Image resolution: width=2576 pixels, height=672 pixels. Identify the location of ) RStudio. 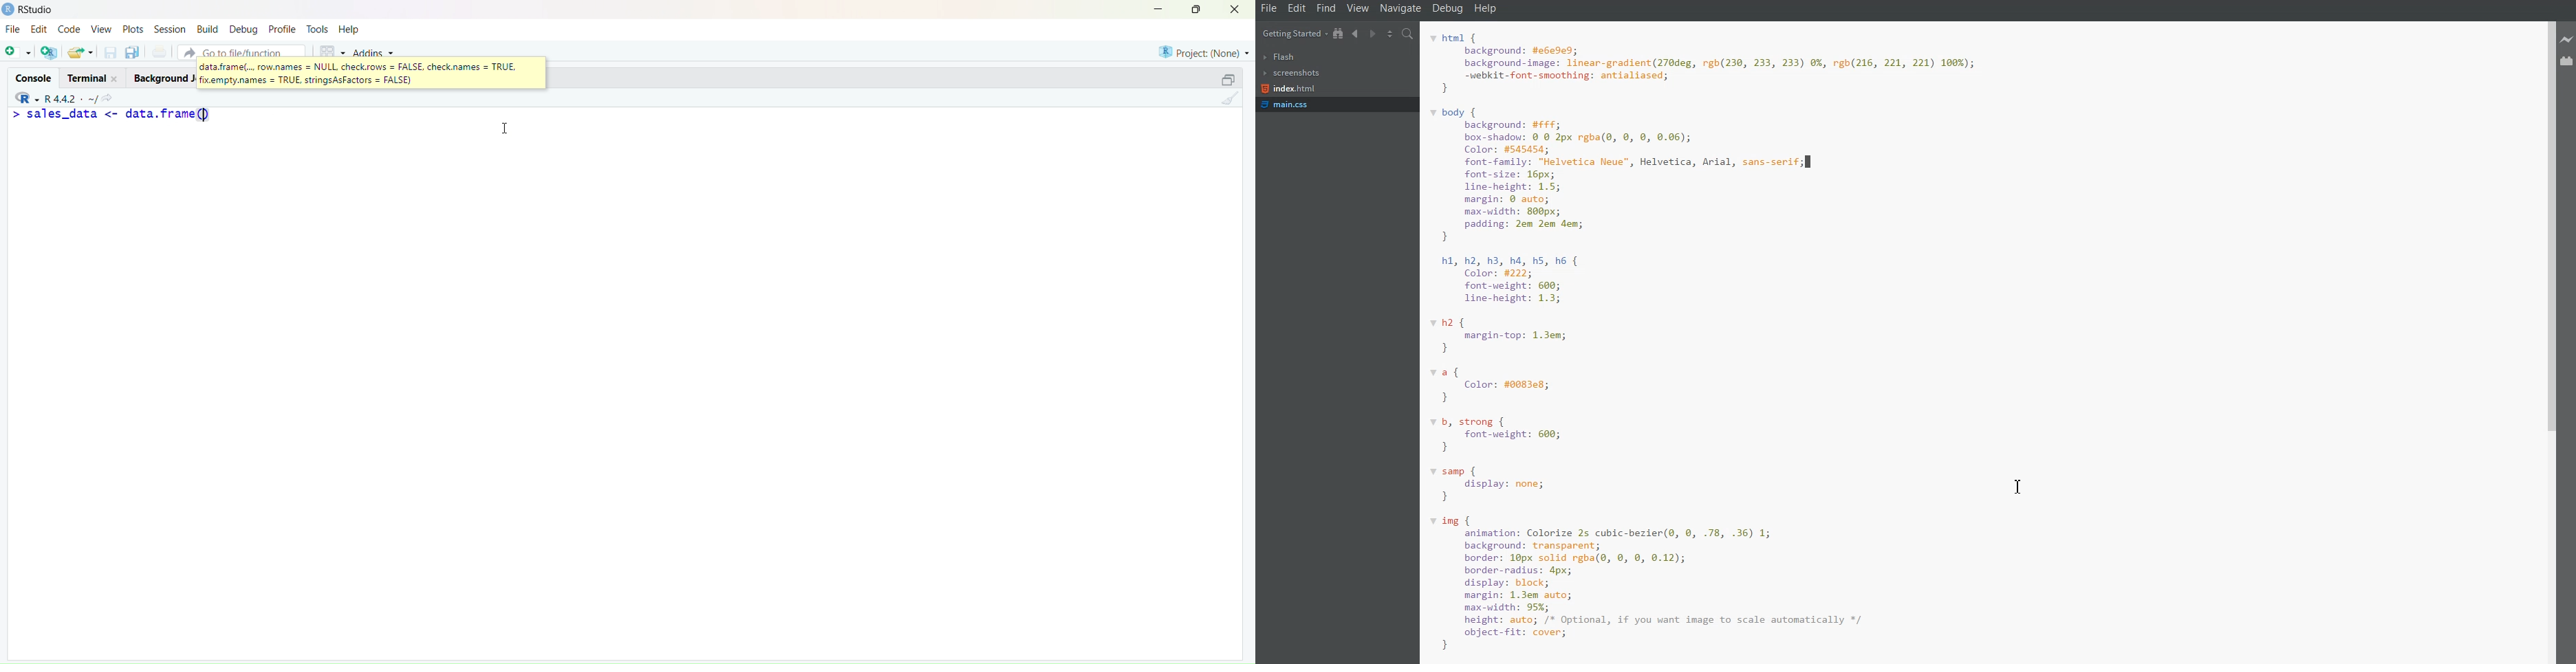
(33, 8).